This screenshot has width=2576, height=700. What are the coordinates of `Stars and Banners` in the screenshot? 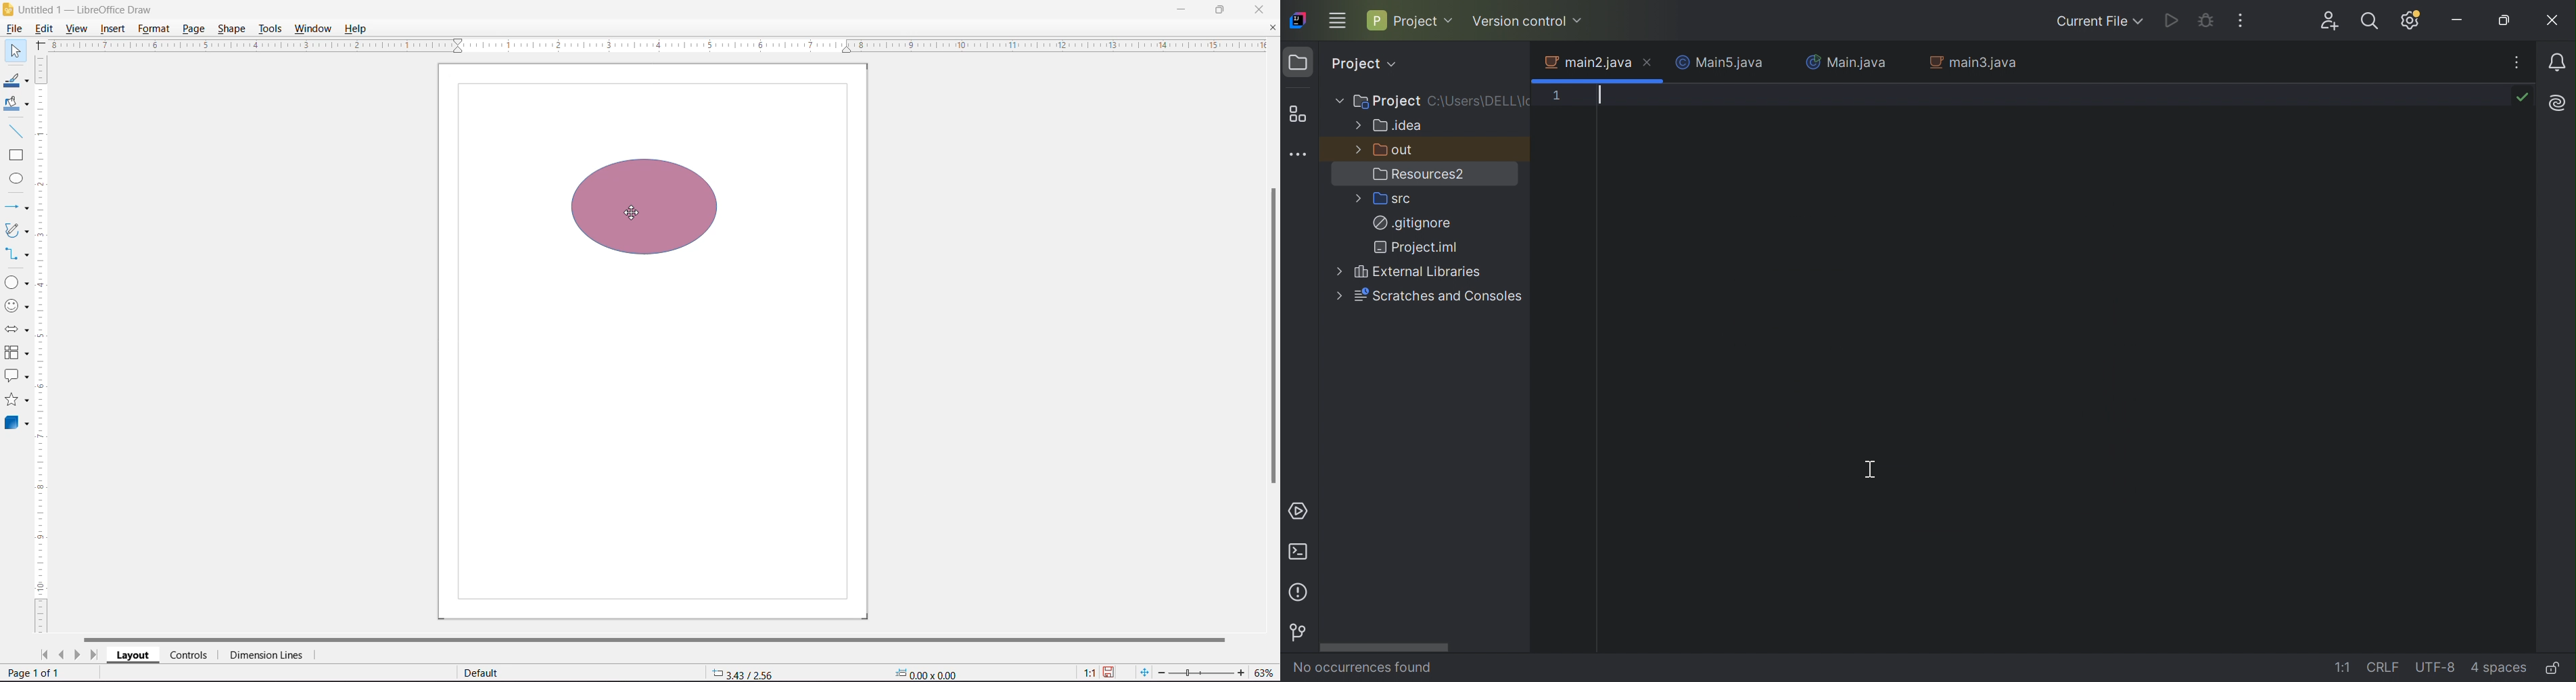 It's located at (17, 399).